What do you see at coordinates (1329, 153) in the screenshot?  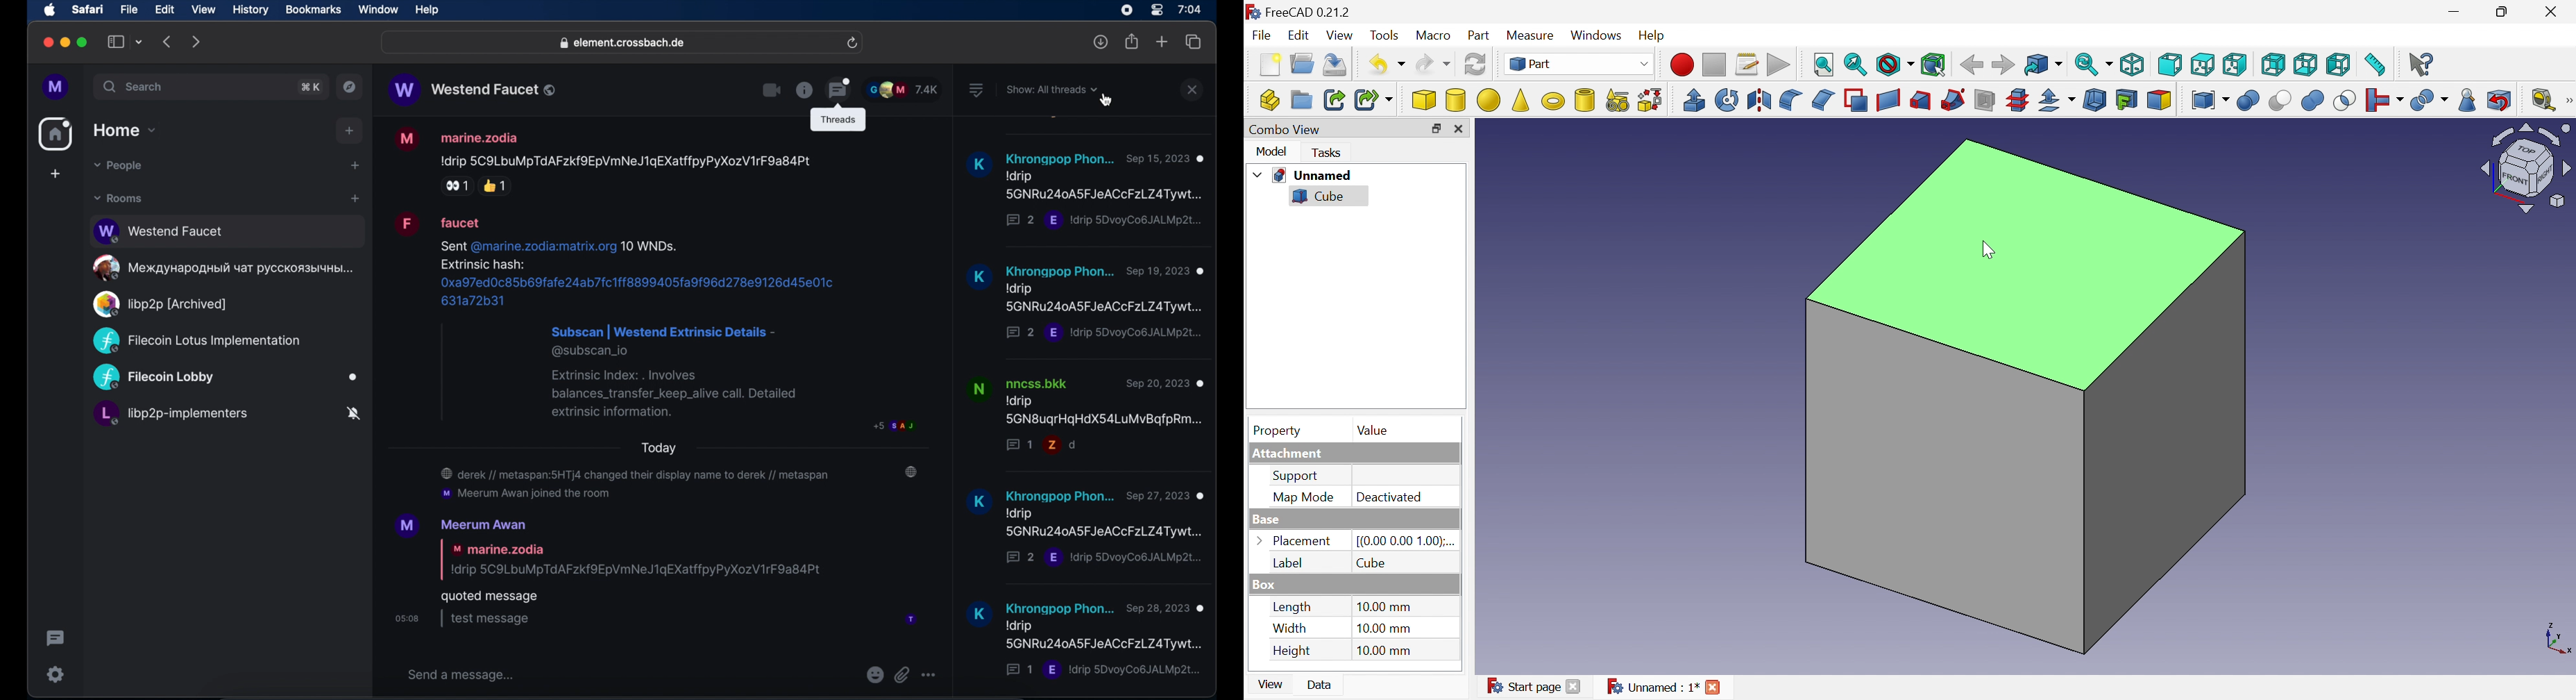 I see `Tasks` at bounding box center [1329, 153].